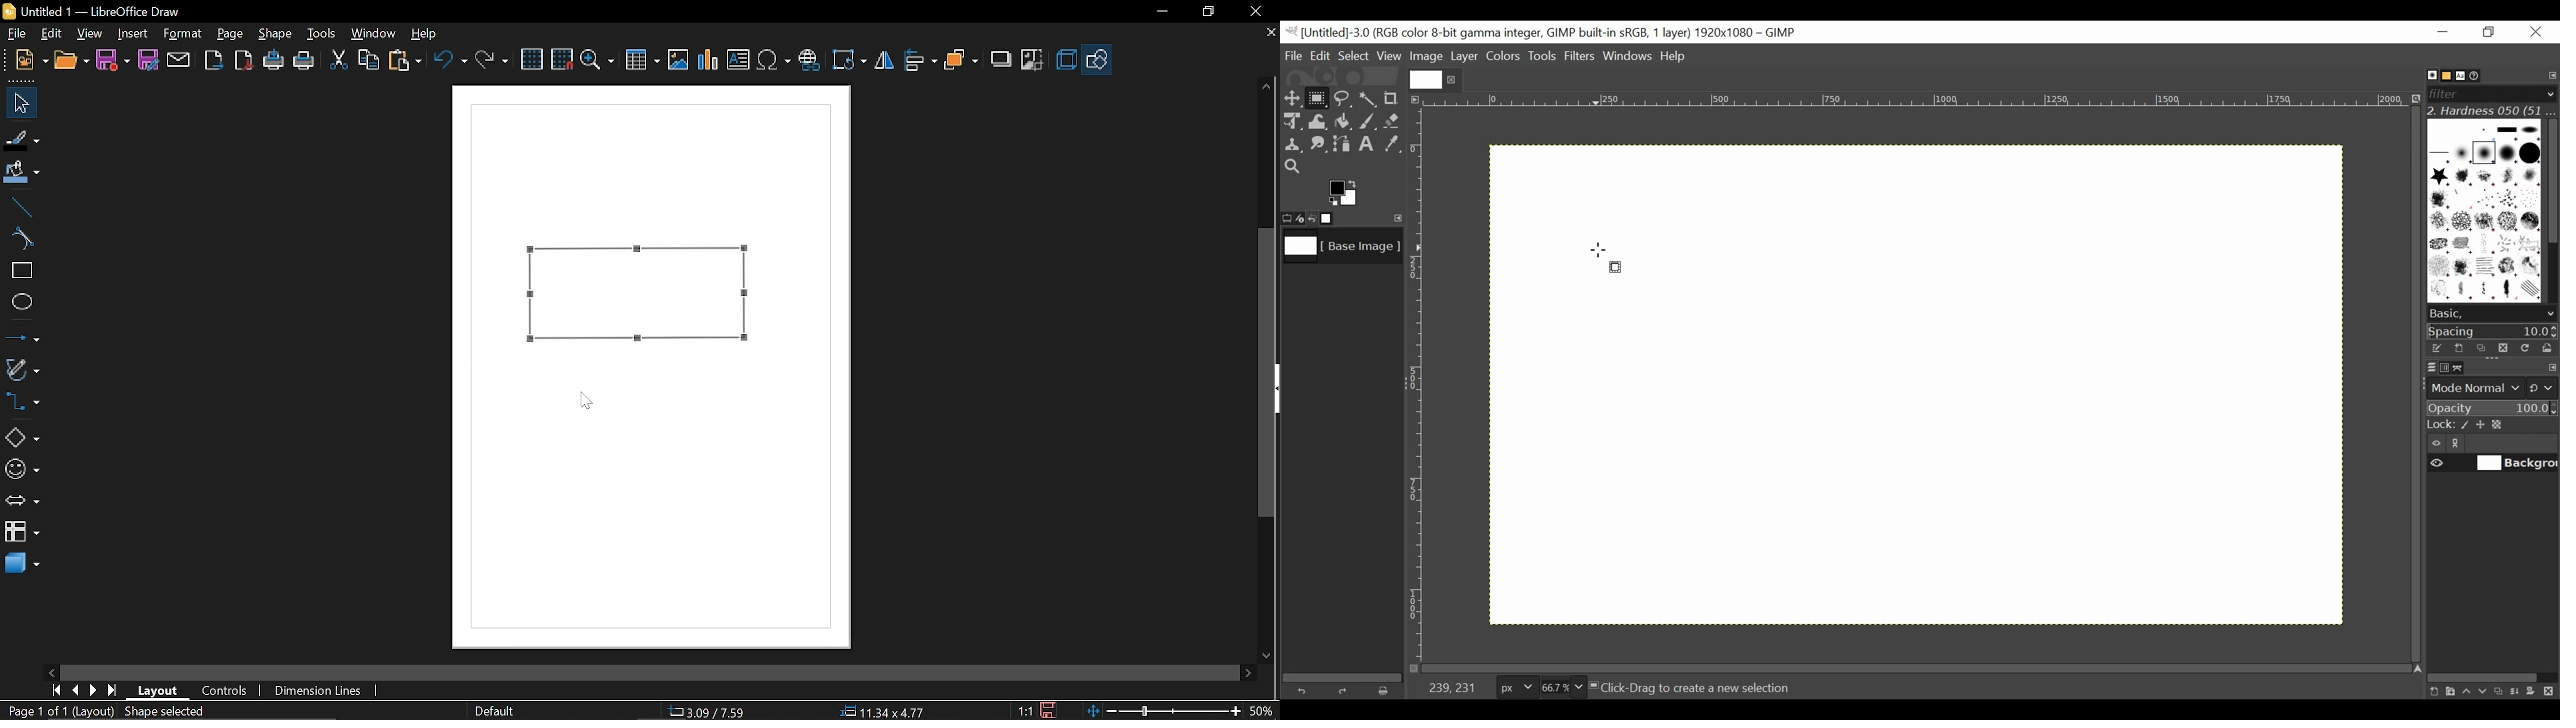 This screenshot has height=728, width=2576. I want to click on help, so click(424, 33).